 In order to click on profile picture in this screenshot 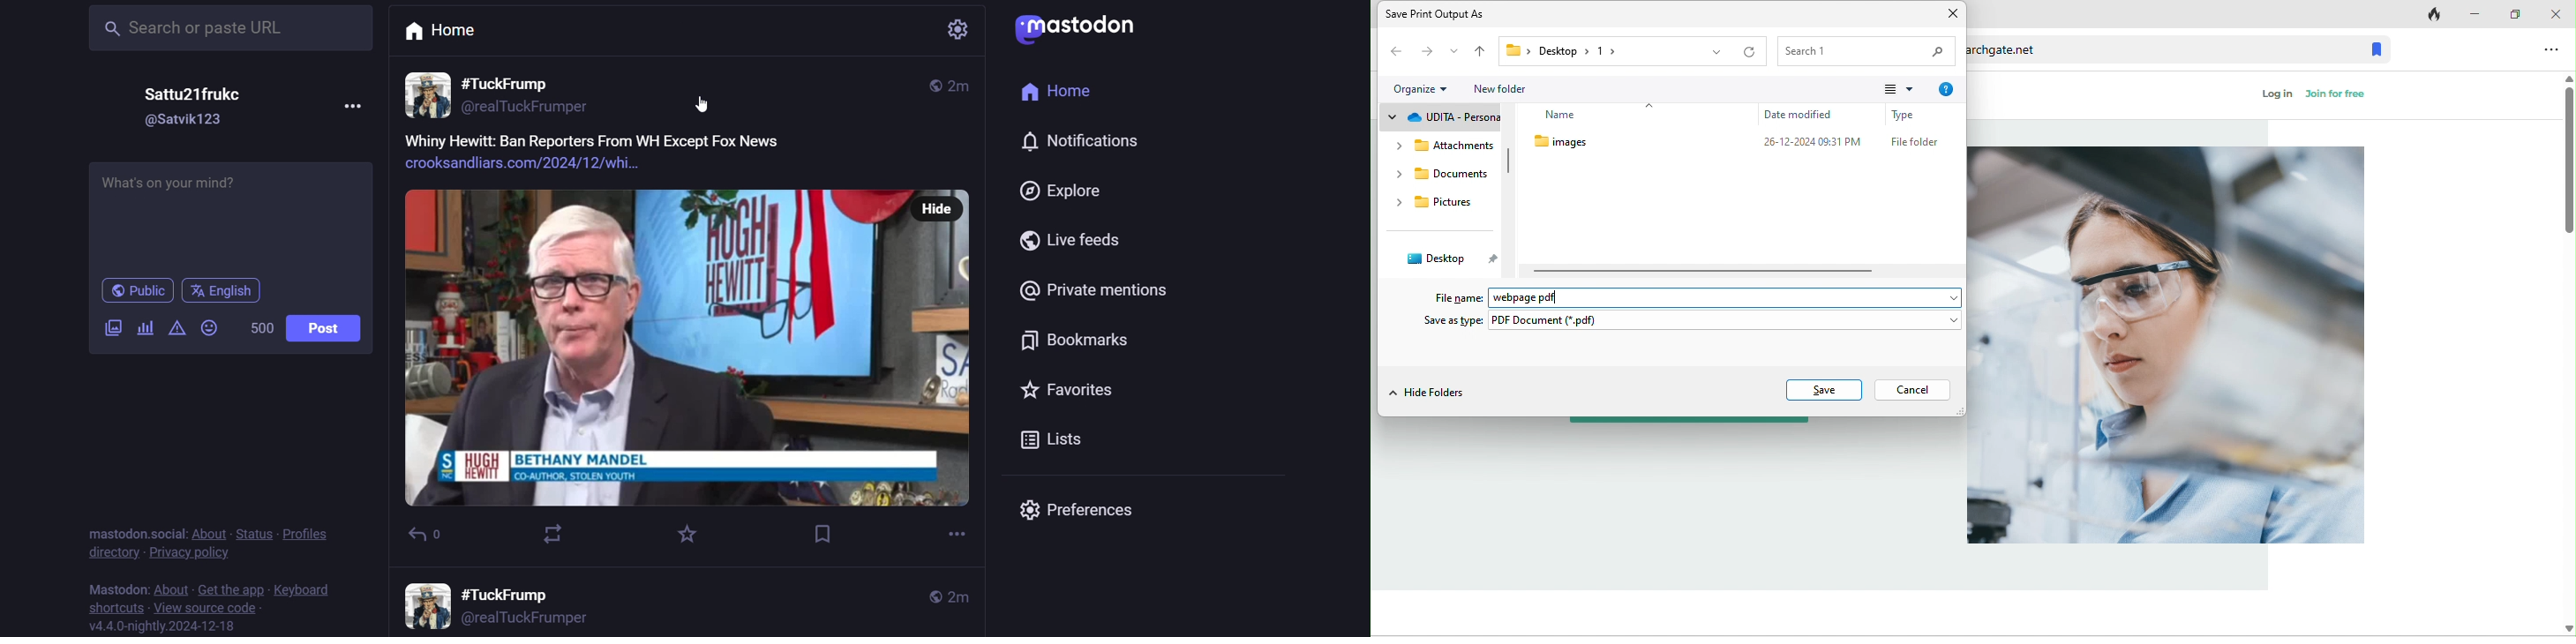, I will do `click(425, 95)`.